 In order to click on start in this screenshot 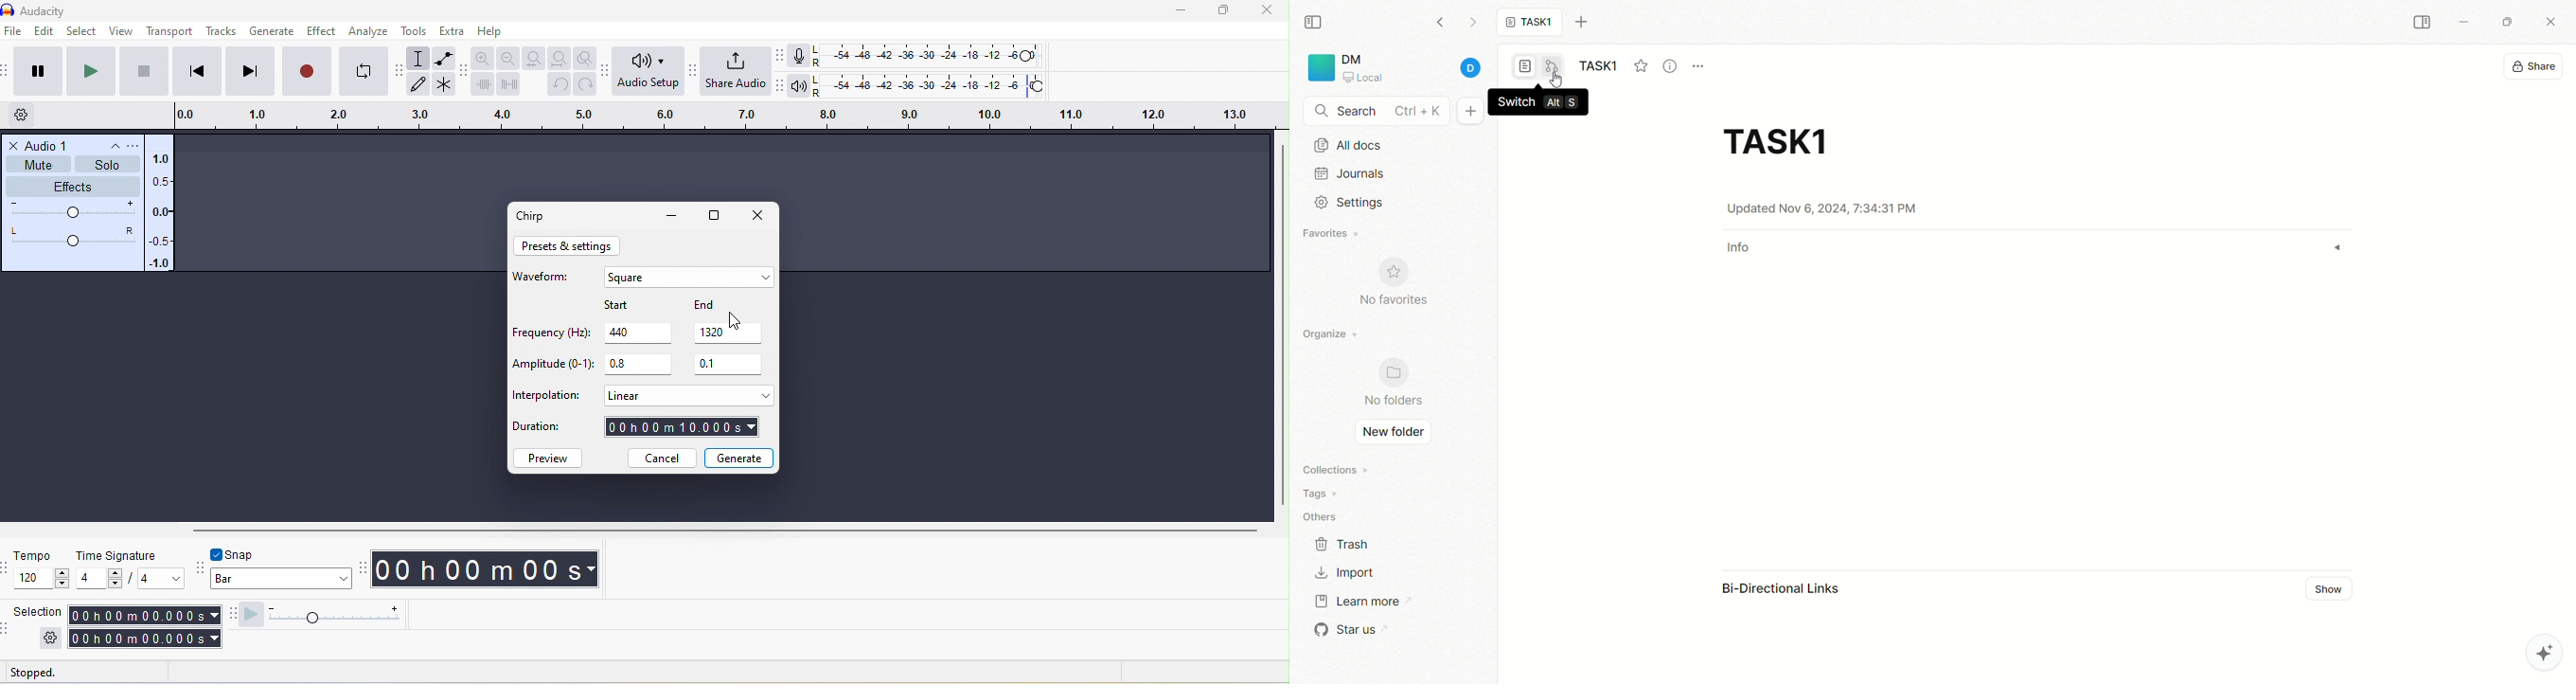, I will do `click(634, 303)`.